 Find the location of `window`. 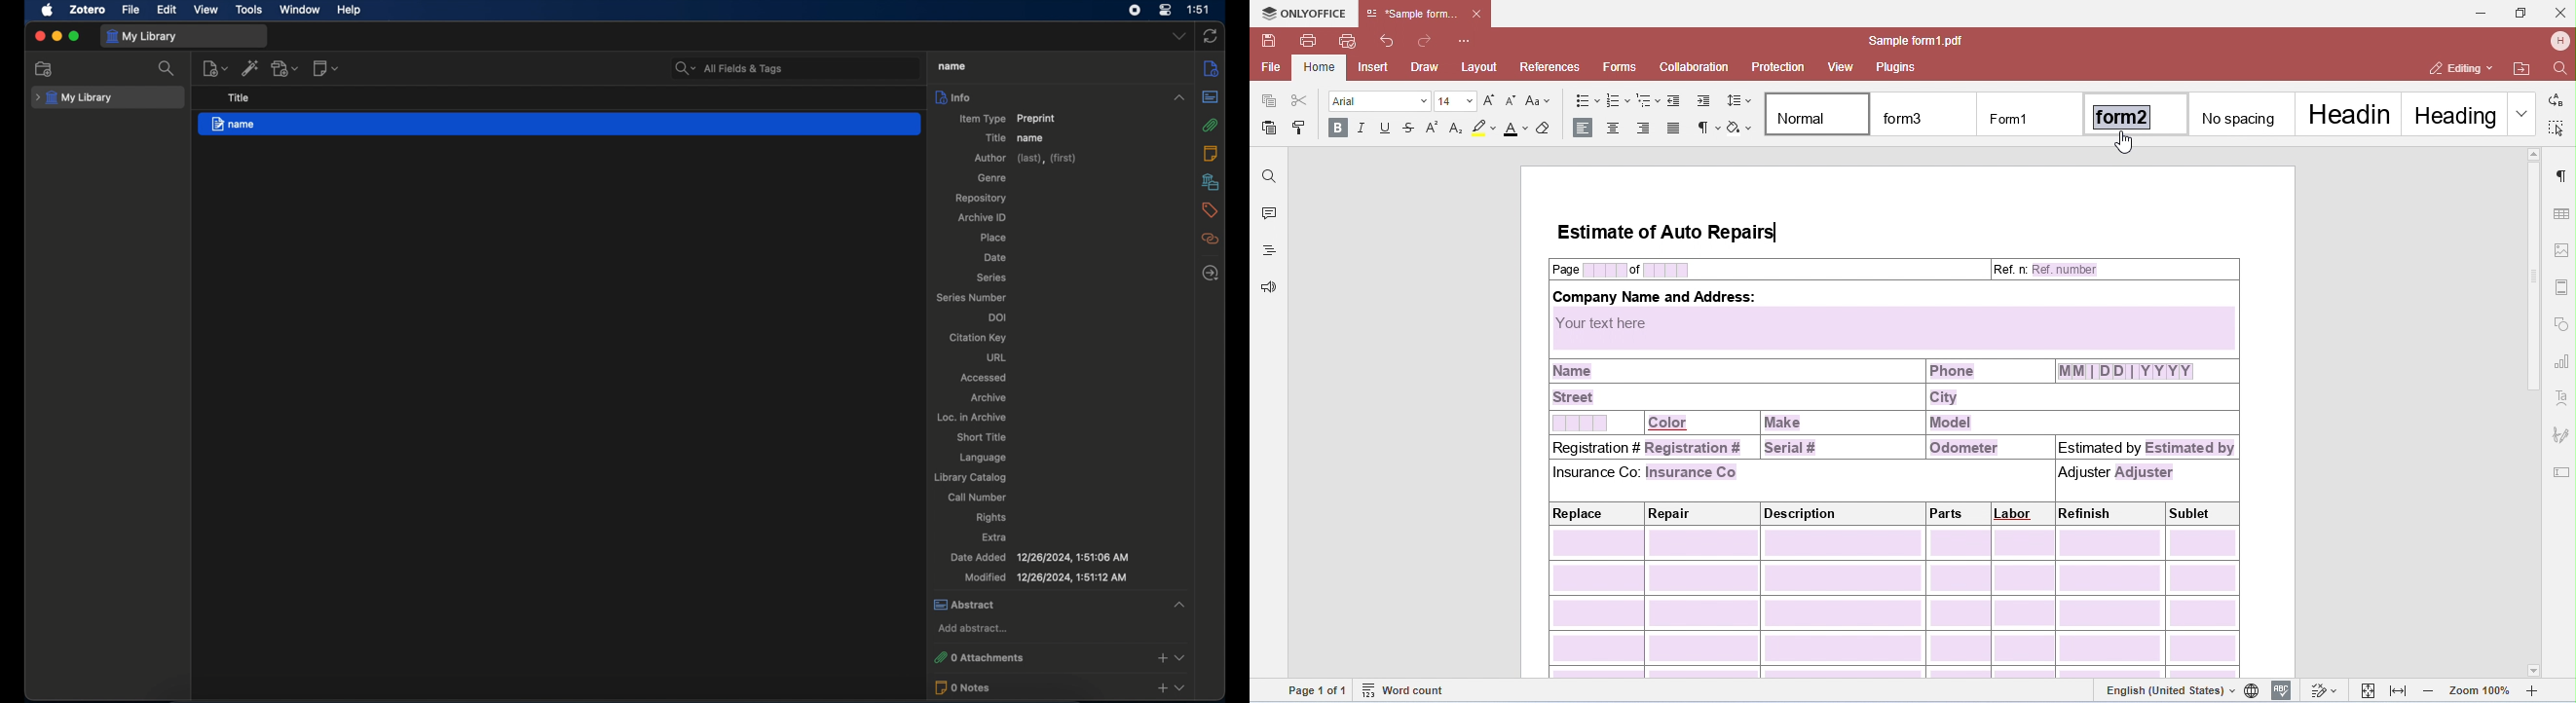

window is located at coordinates (300, 10).